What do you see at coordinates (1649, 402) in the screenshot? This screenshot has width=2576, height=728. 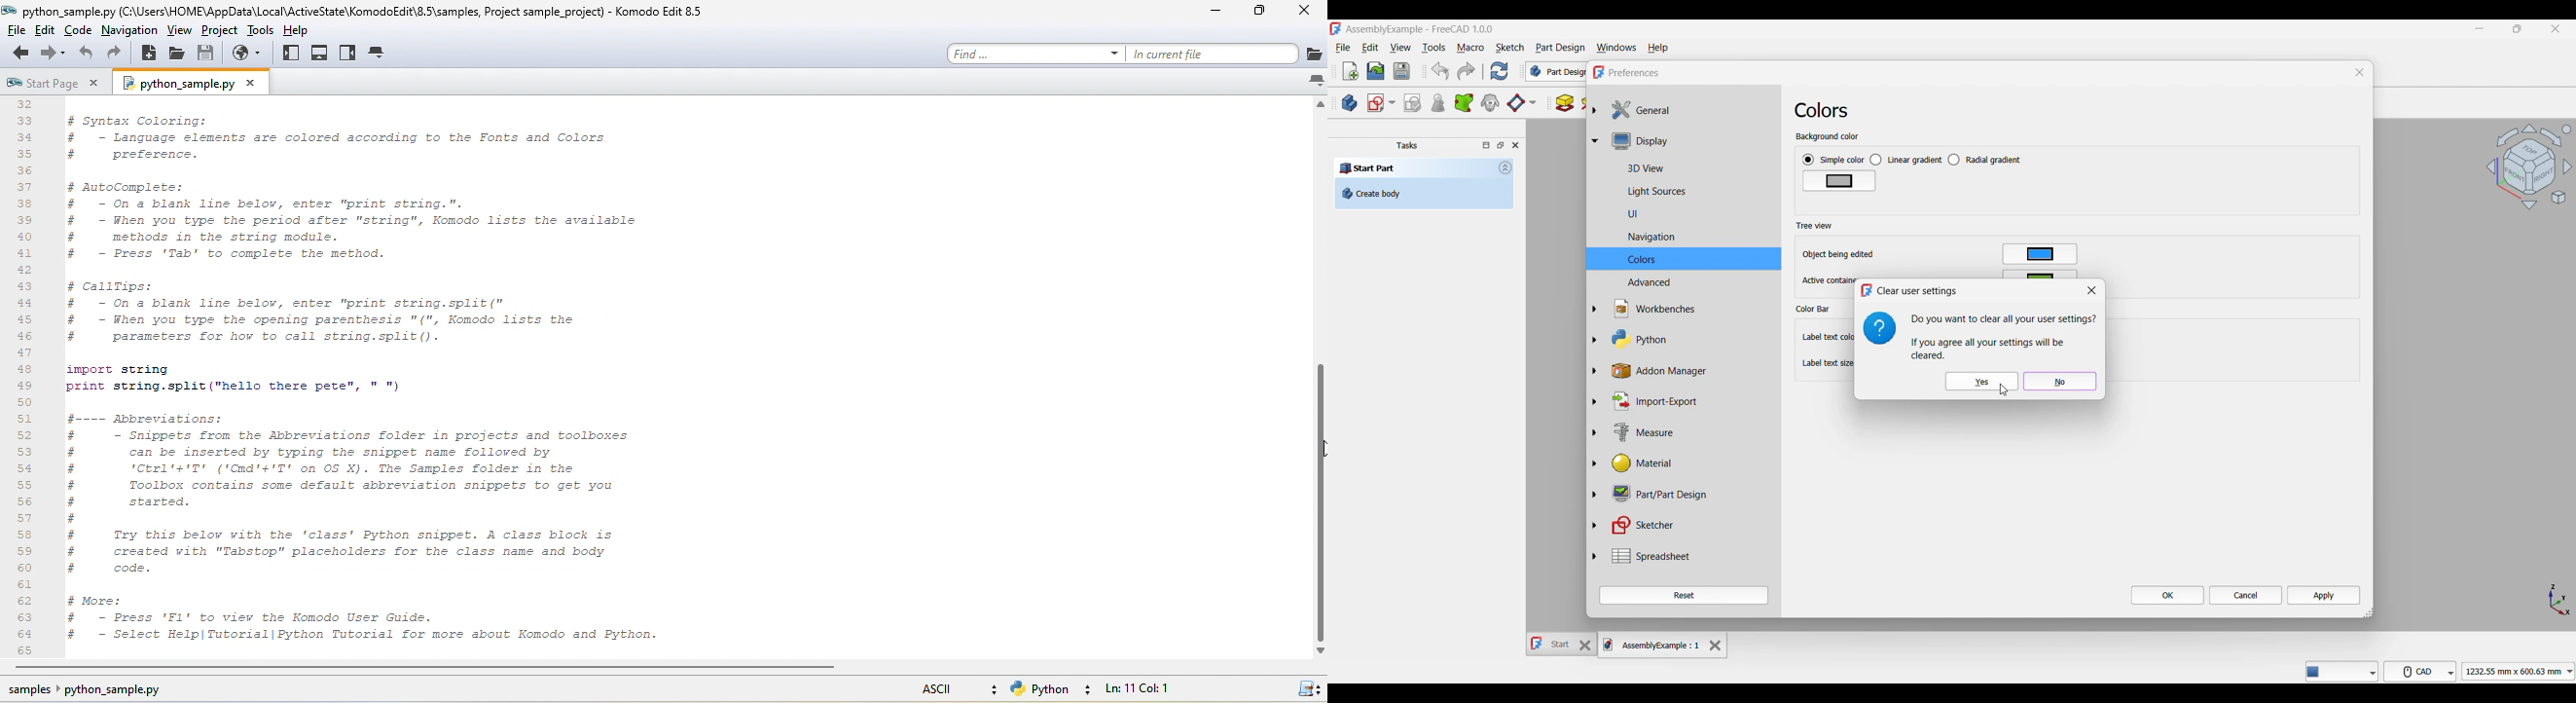 I see `Import-Export` at bounding box center [1649, 402].